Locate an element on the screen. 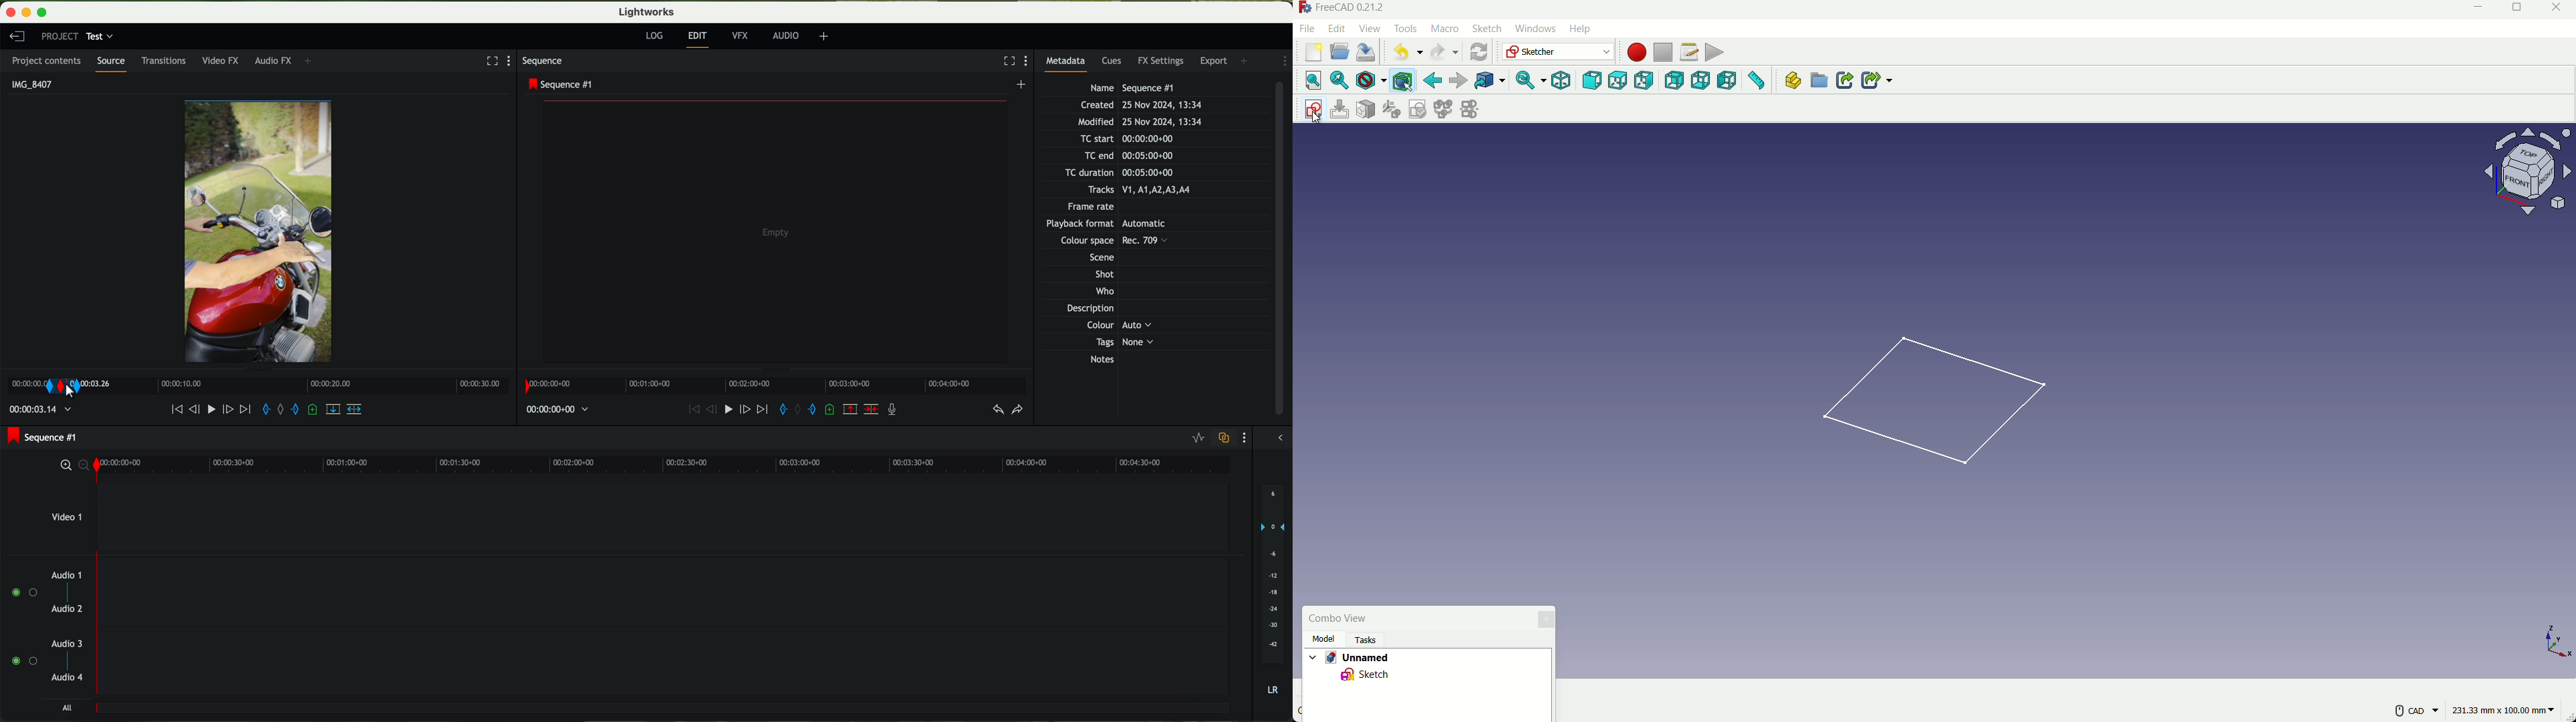 This screenshot has height=728, width=2576. source is located at coordinates (114, 64).